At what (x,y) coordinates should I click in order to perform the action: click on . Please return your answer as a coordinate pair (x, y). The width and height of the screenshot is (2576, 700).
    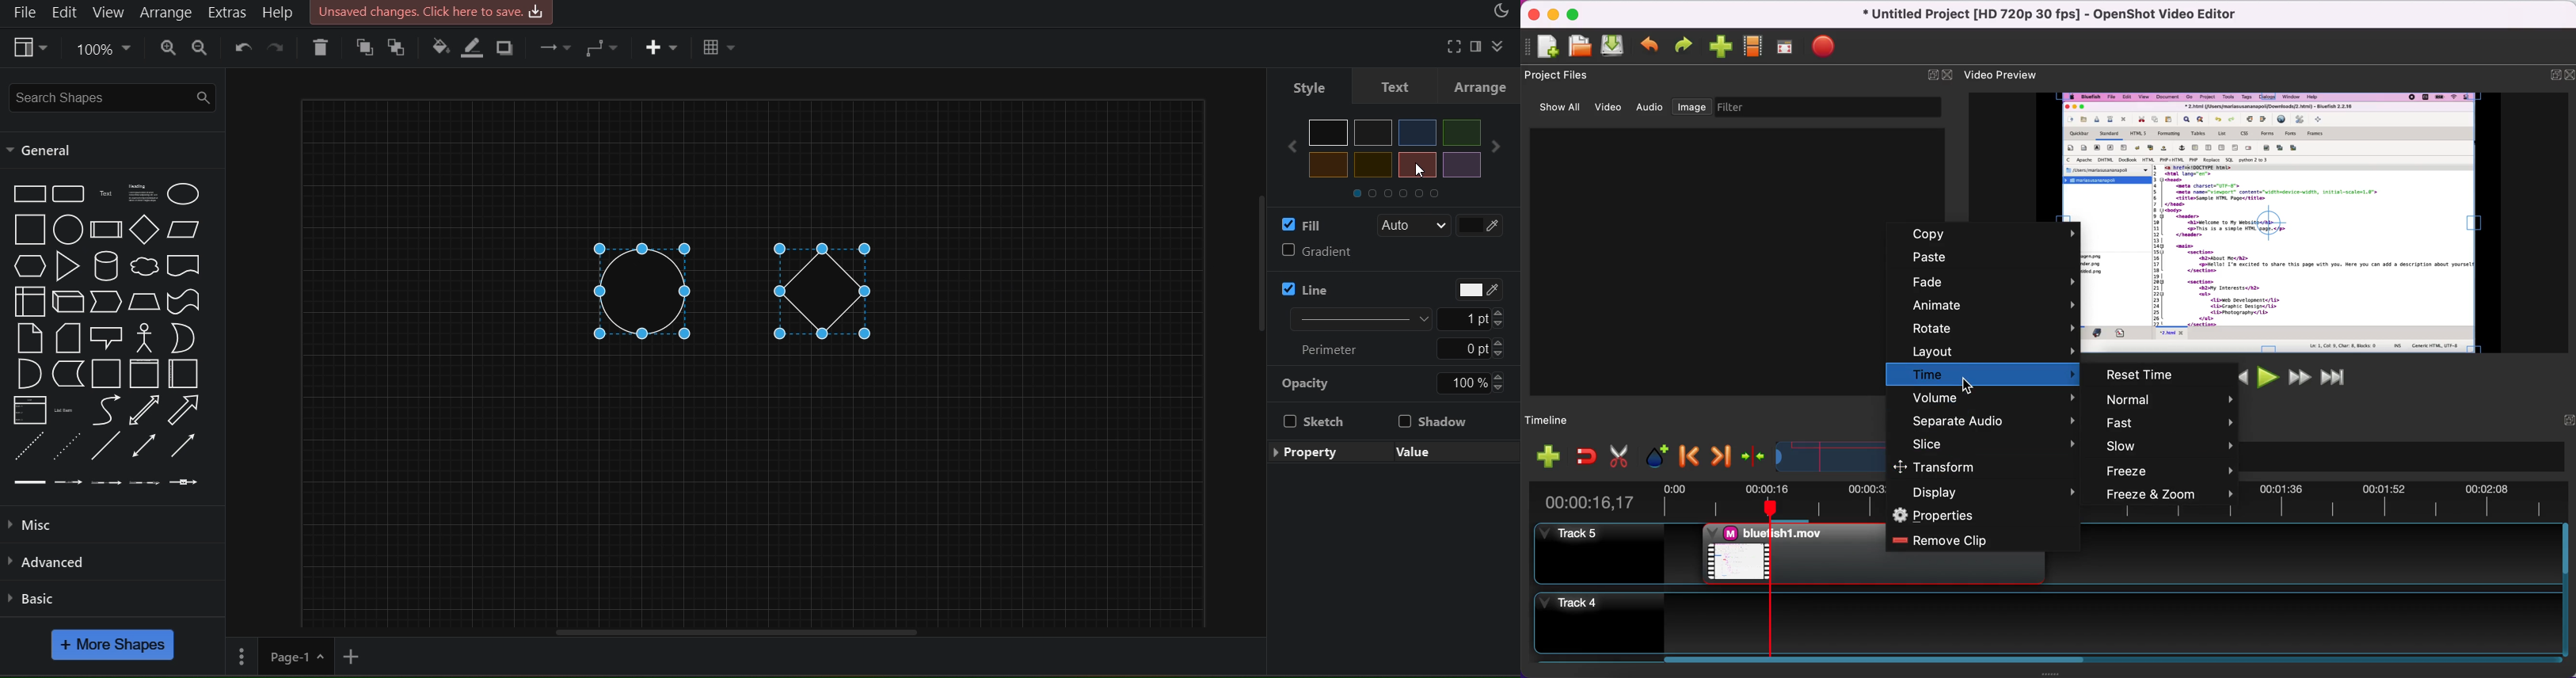
    Looking at the image, I should click on (1375, 165).